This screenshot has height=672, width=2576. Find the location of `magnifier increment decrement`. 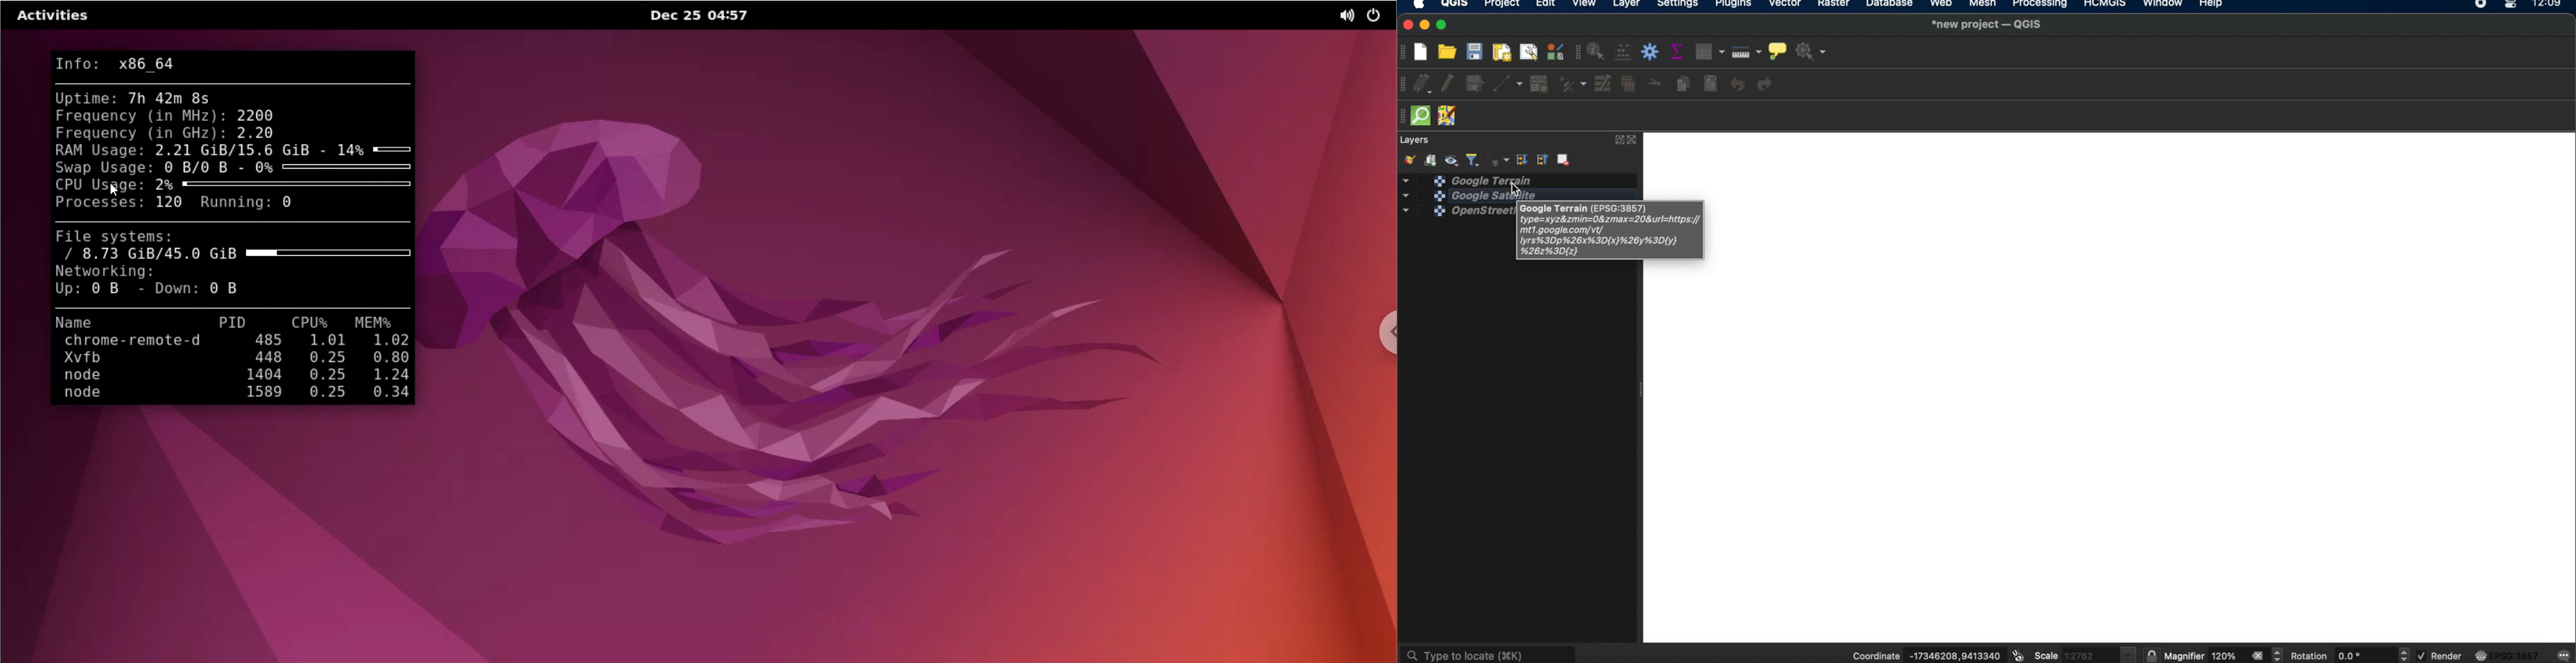

magnifier increment decrement is located at coordinates (2279, 654).